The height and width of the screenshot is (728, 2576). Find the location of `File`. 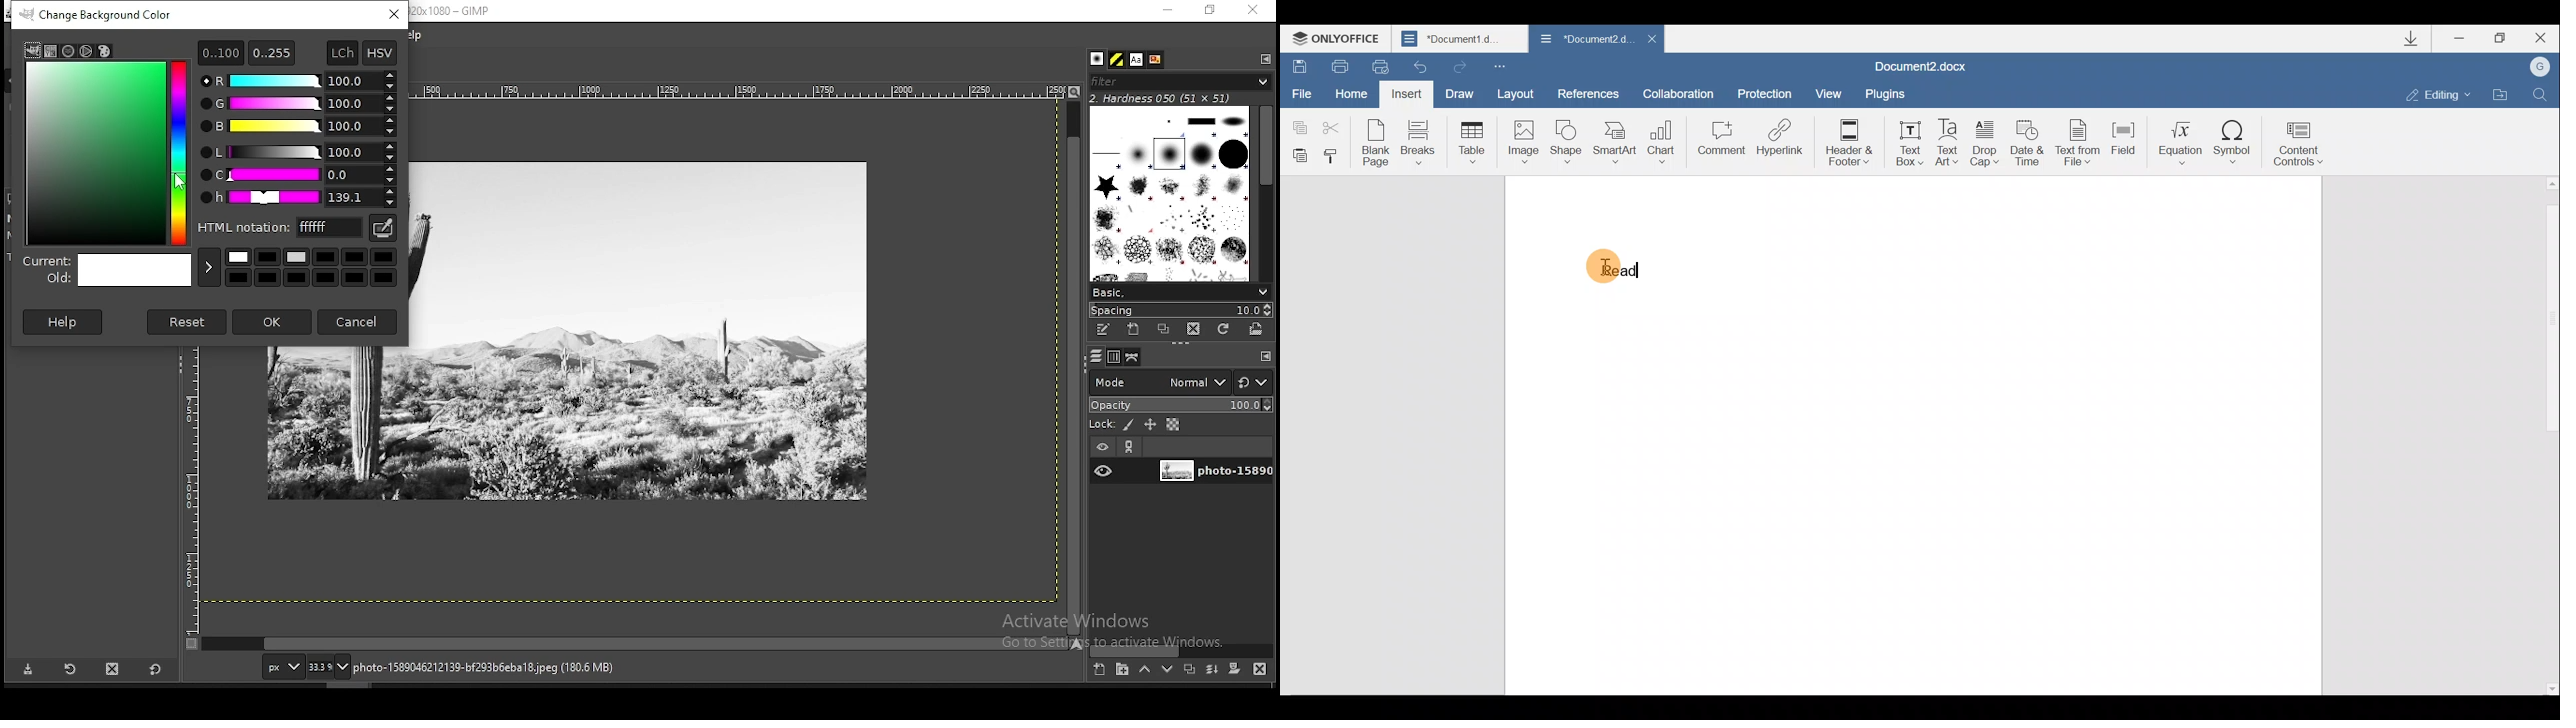

File is located at coordinates (1300, 89).